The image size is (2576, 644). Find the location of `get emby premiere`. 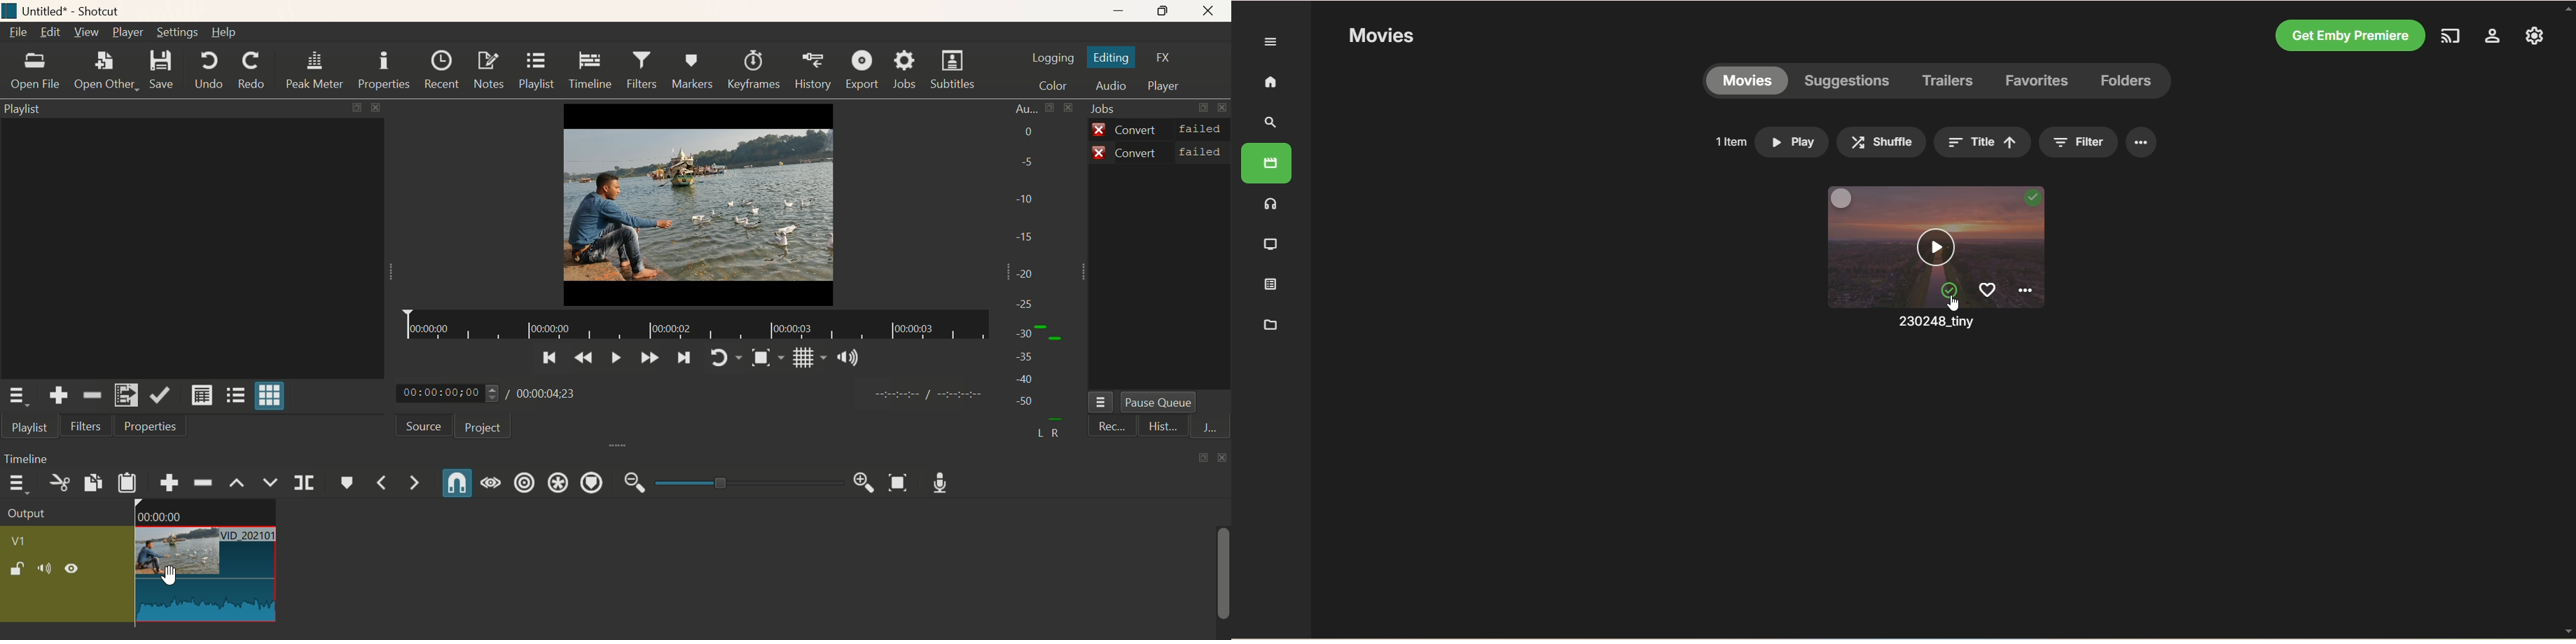

get emby premiere is located at coordinates (2348, 35).